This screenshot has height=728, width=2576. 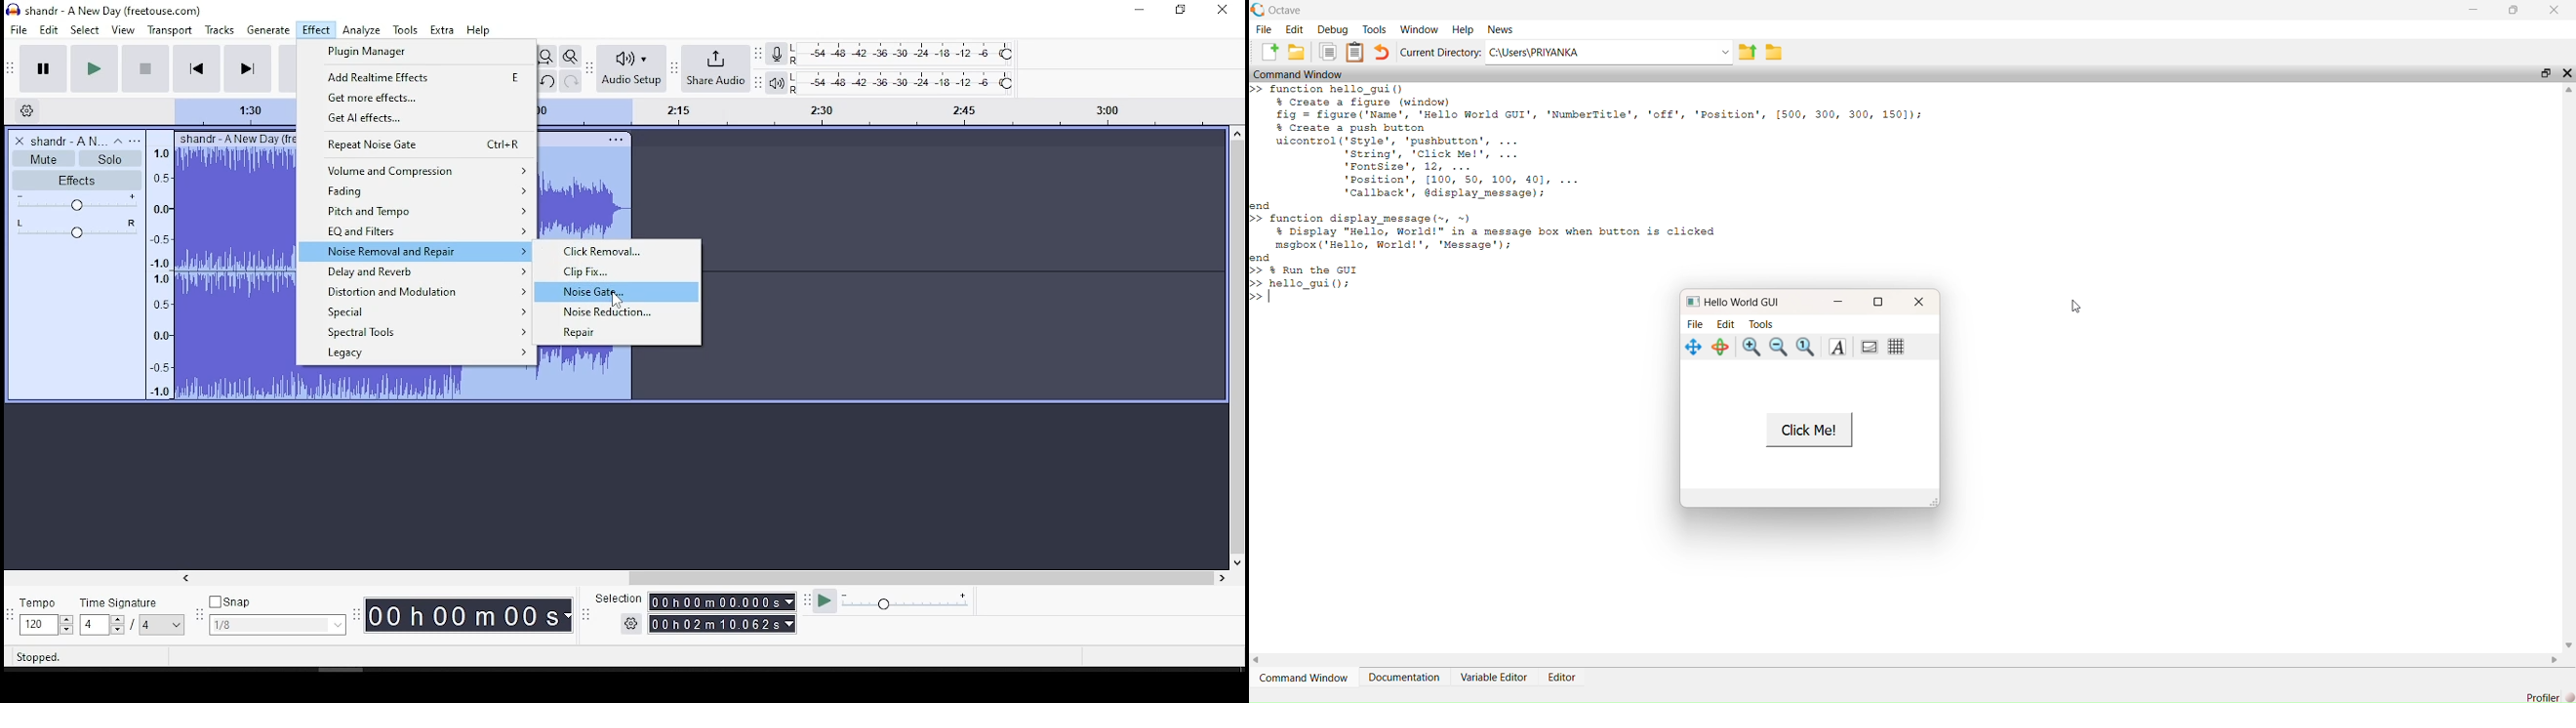 What do you see at coordinates (268, 30) in the screenshot?
I see `generate` at bounding box center [268, 30].